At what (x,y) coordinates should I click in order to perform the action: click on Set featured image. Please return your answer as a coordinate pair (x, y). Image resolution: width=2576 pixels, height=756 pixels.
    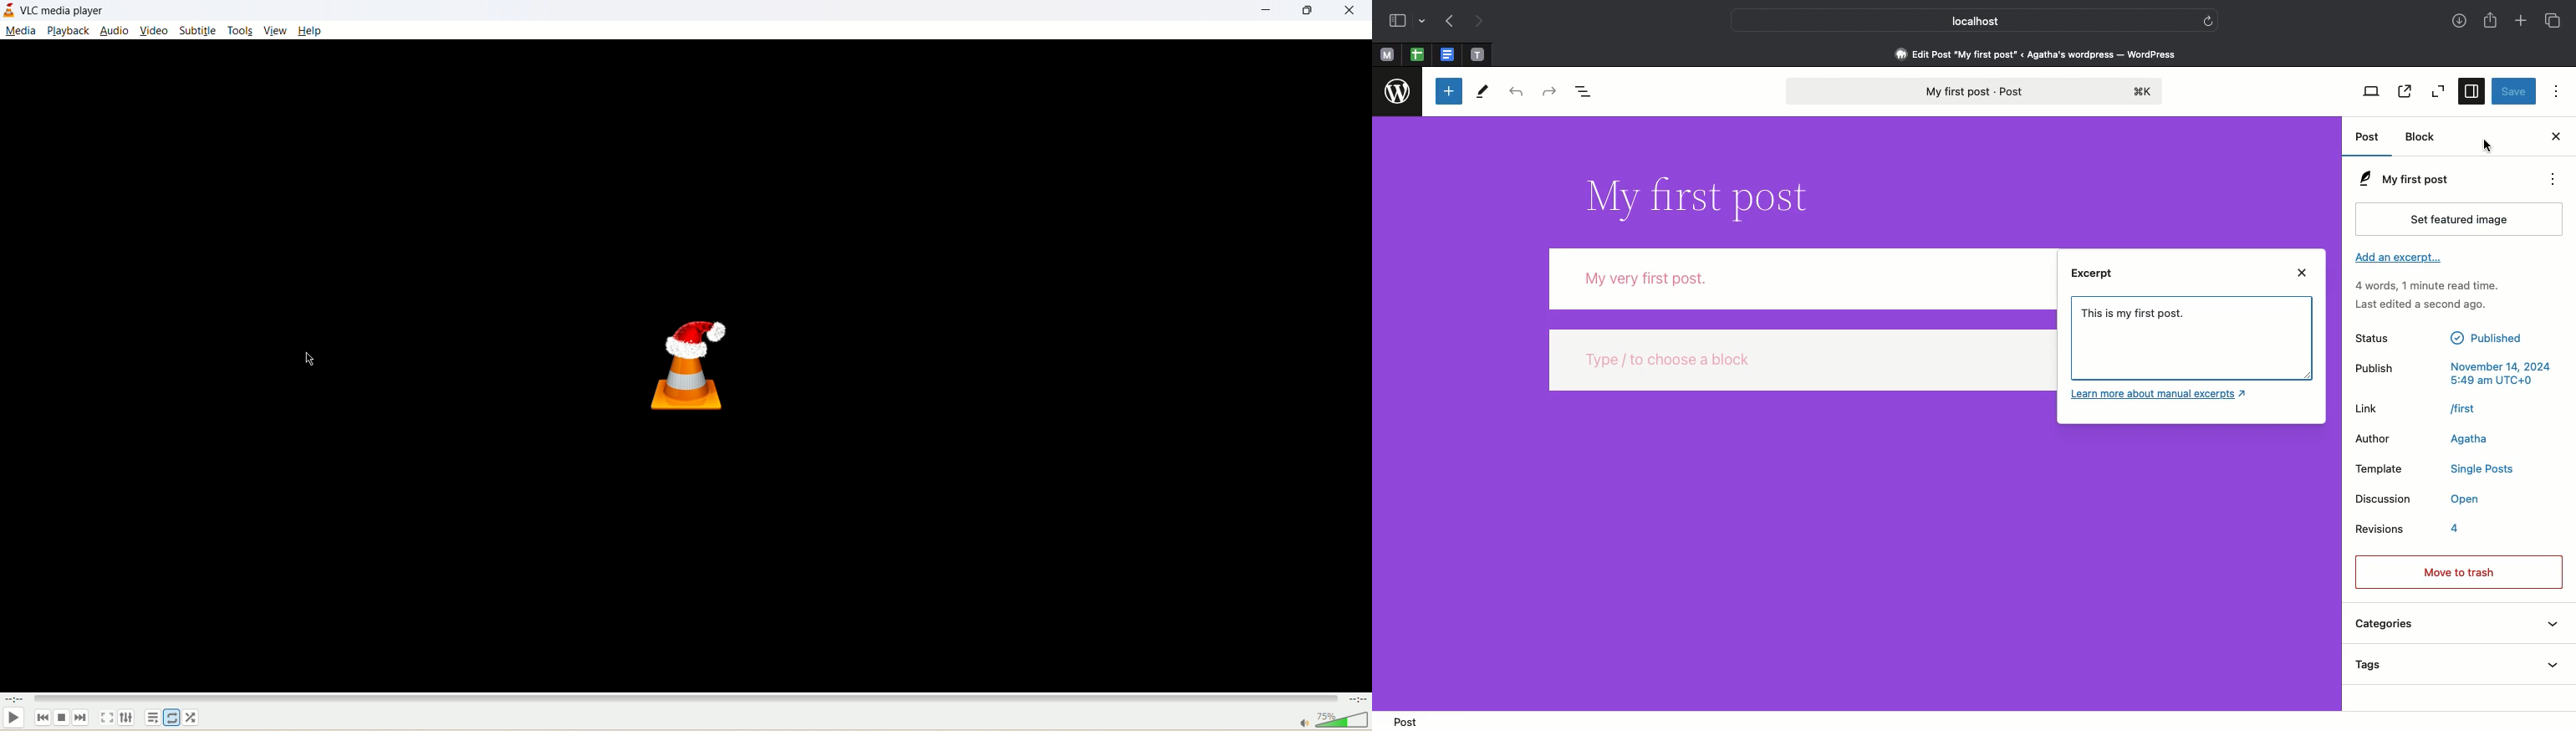
    Looking at the image, I should click on (2462, 218).